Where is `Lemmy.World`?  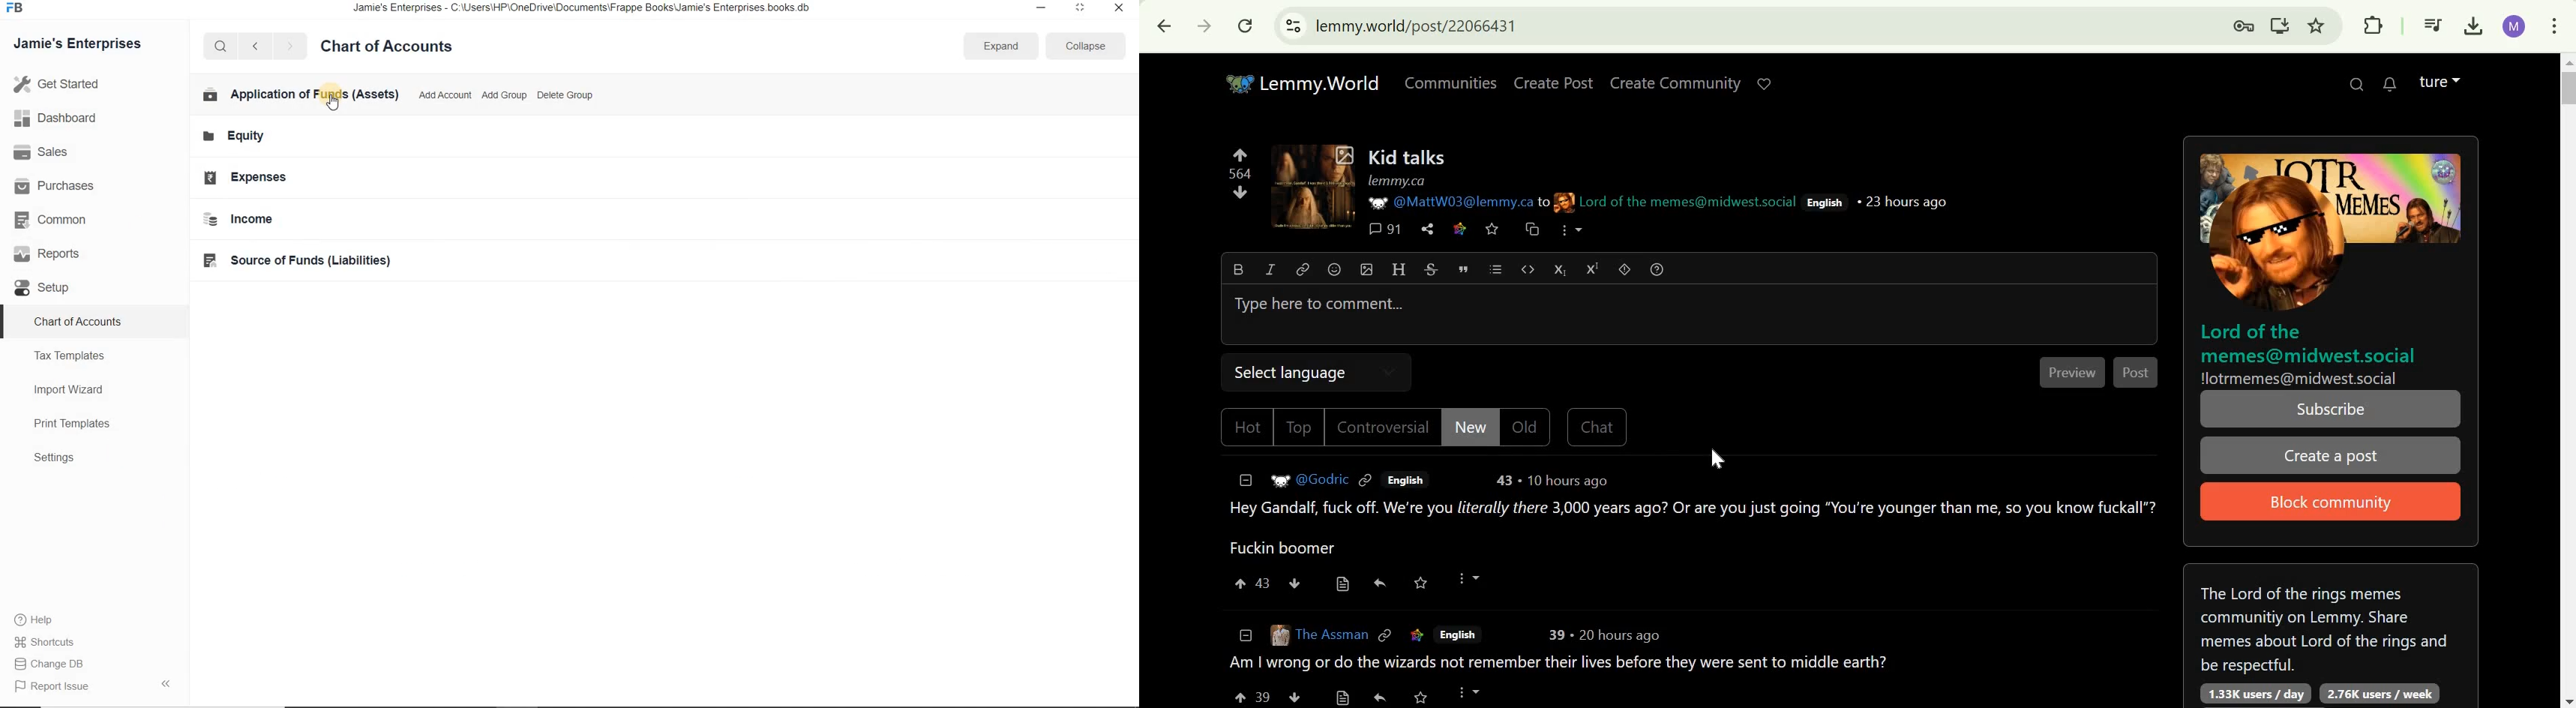 Lemmy.World is located at coordinates (1303, 83).